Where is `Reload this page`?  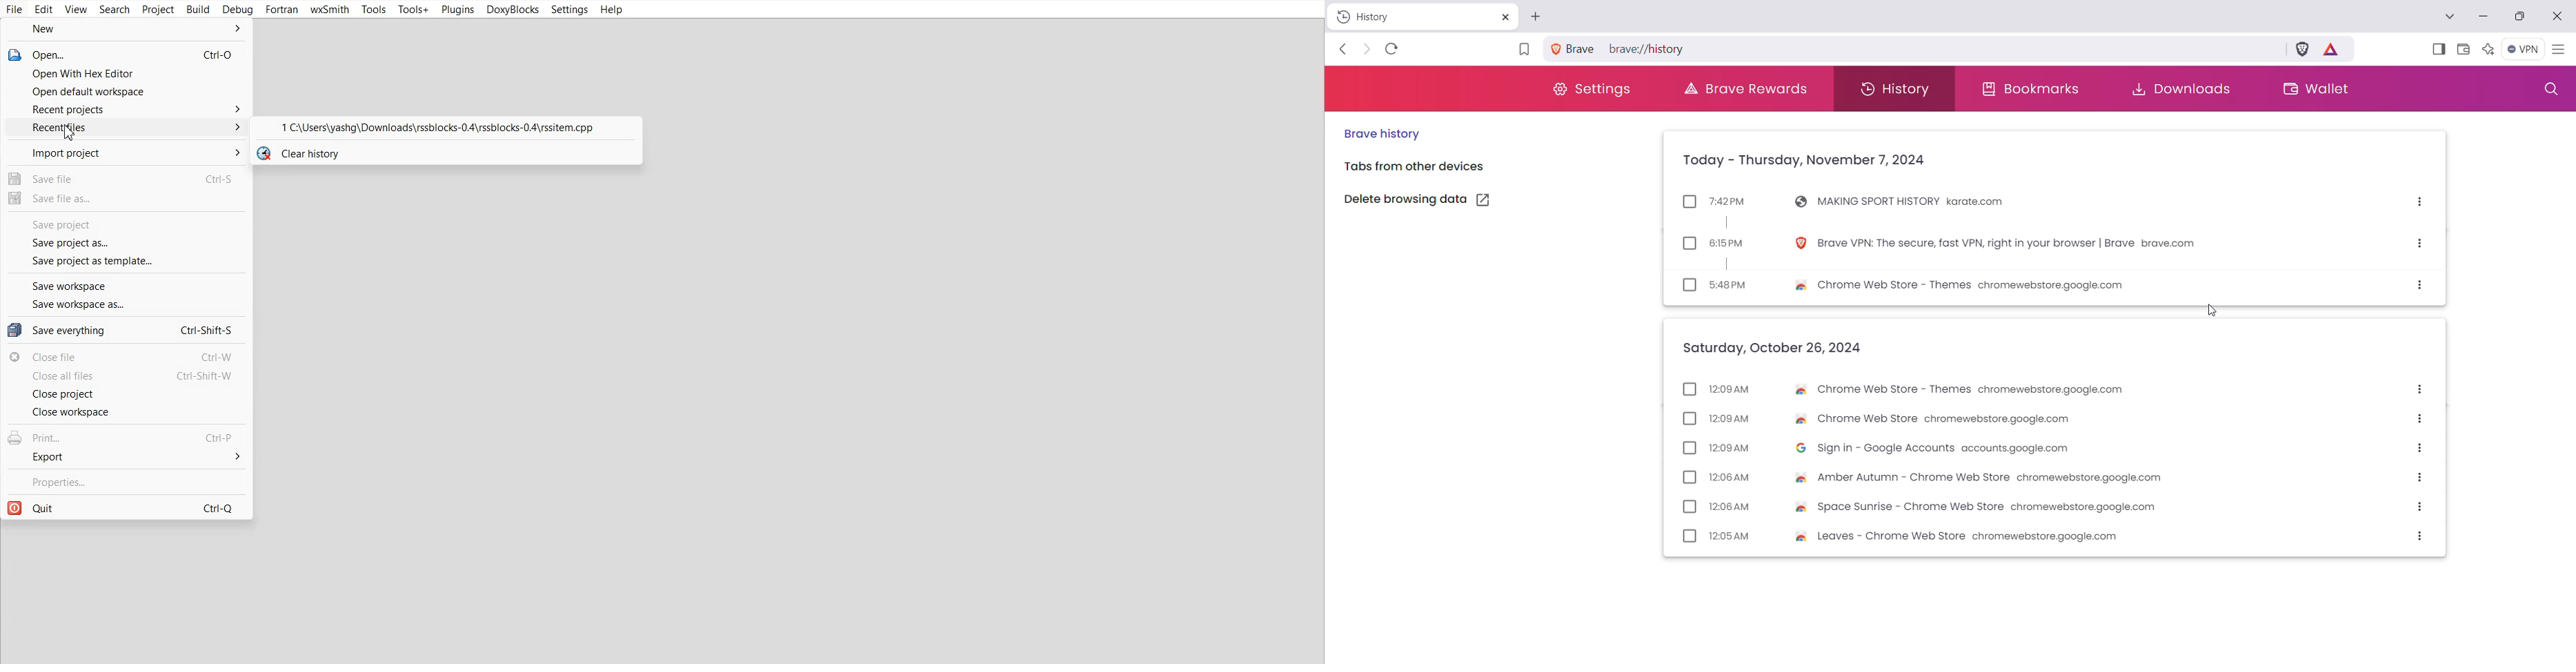
Reload this page is located at coordinates (1393, 50).